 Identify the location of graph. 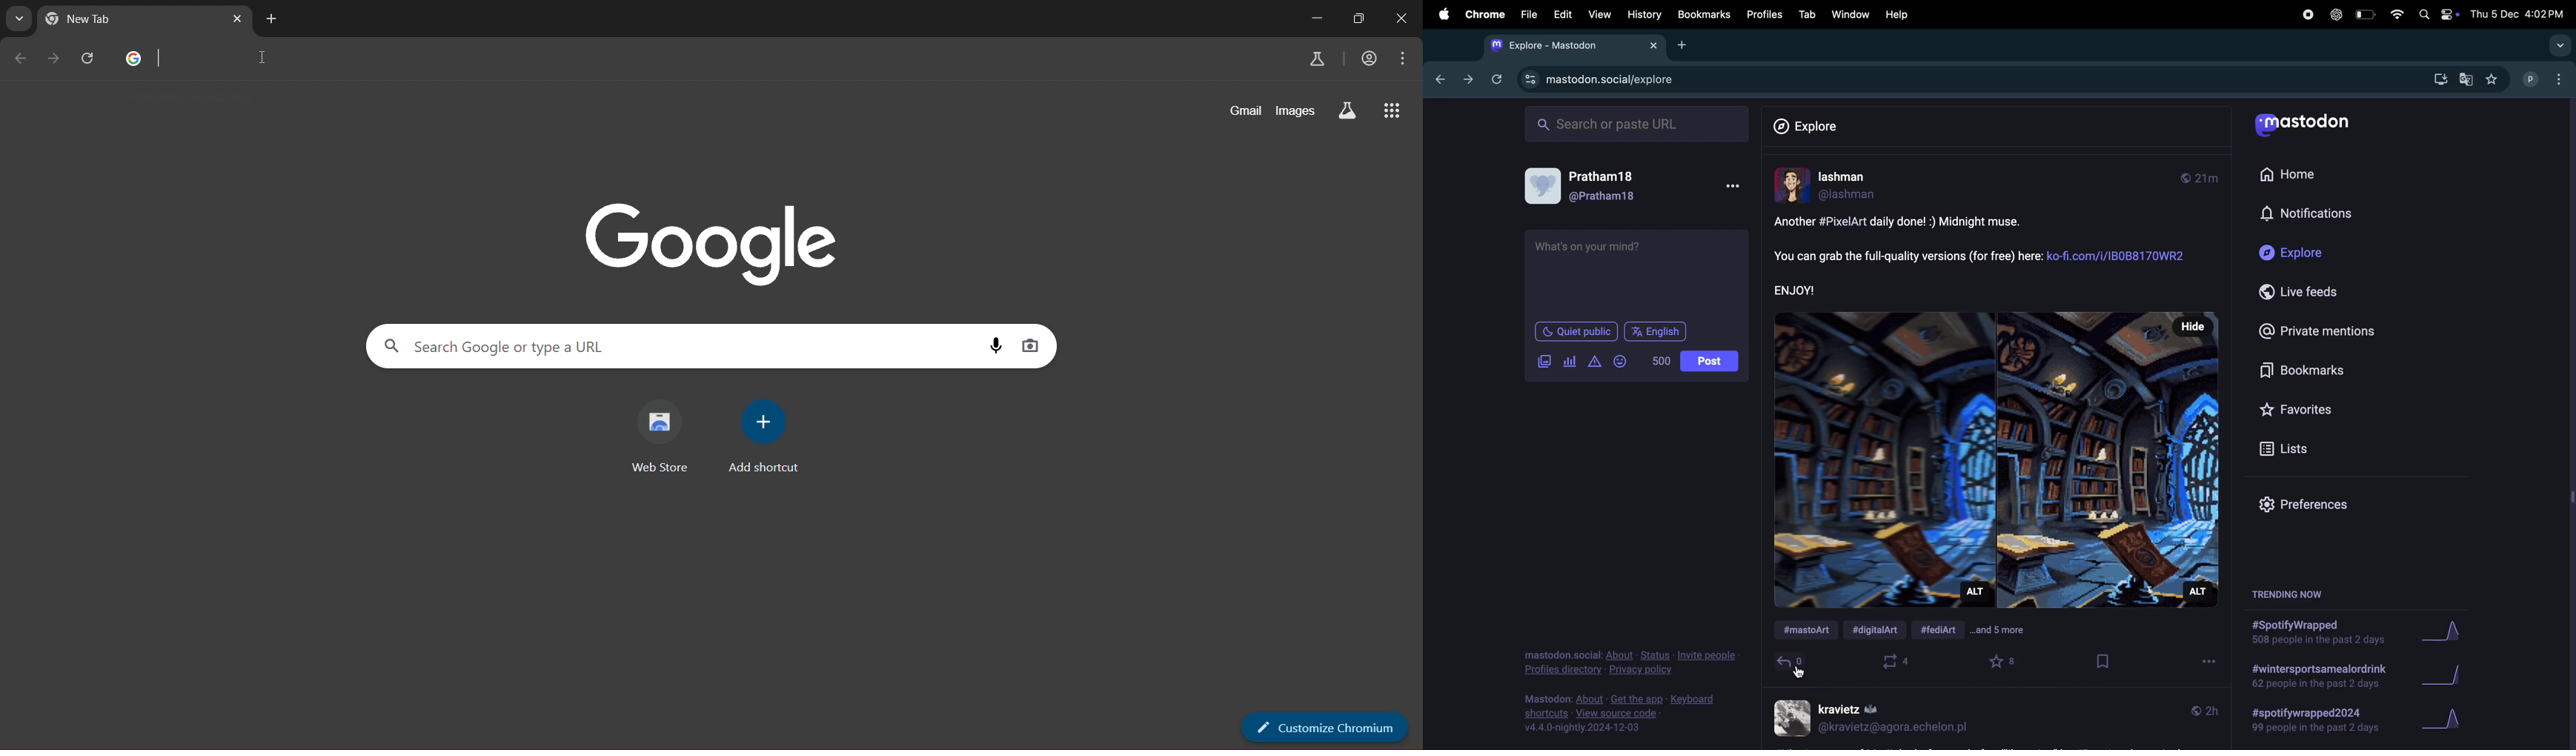
(2446, 634).